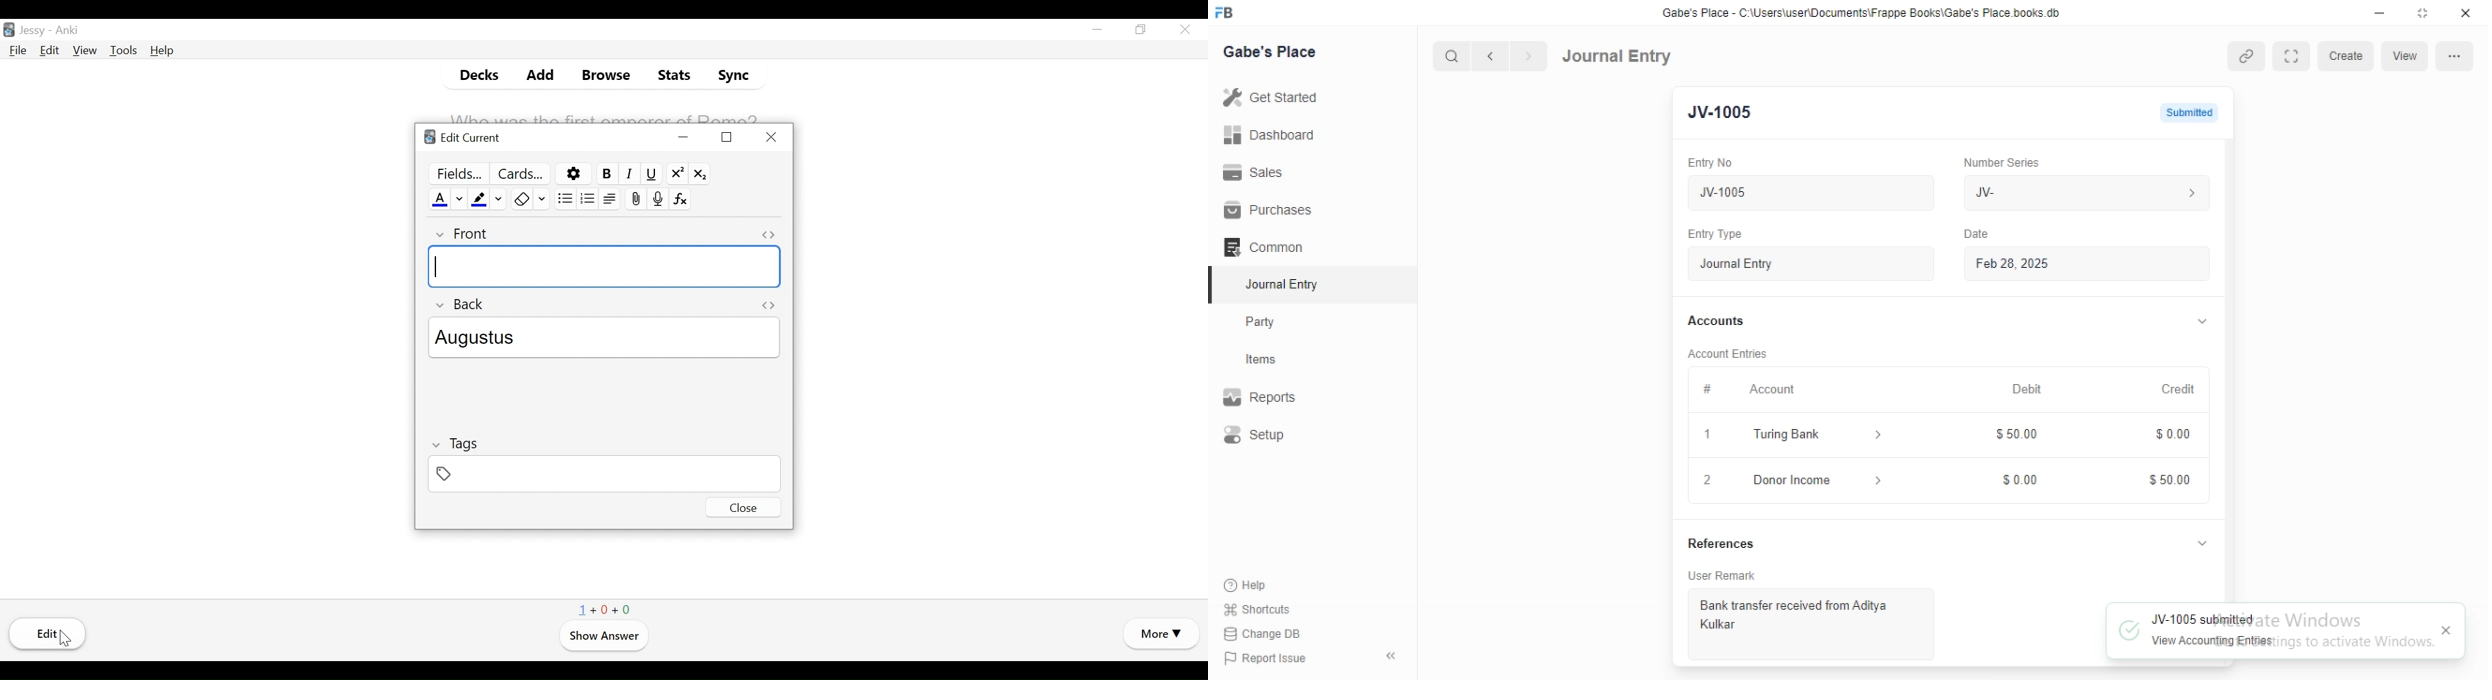 The height and width of the screenshot is (700, 2492). I want to click on 1+0+0, so click(606, 608).